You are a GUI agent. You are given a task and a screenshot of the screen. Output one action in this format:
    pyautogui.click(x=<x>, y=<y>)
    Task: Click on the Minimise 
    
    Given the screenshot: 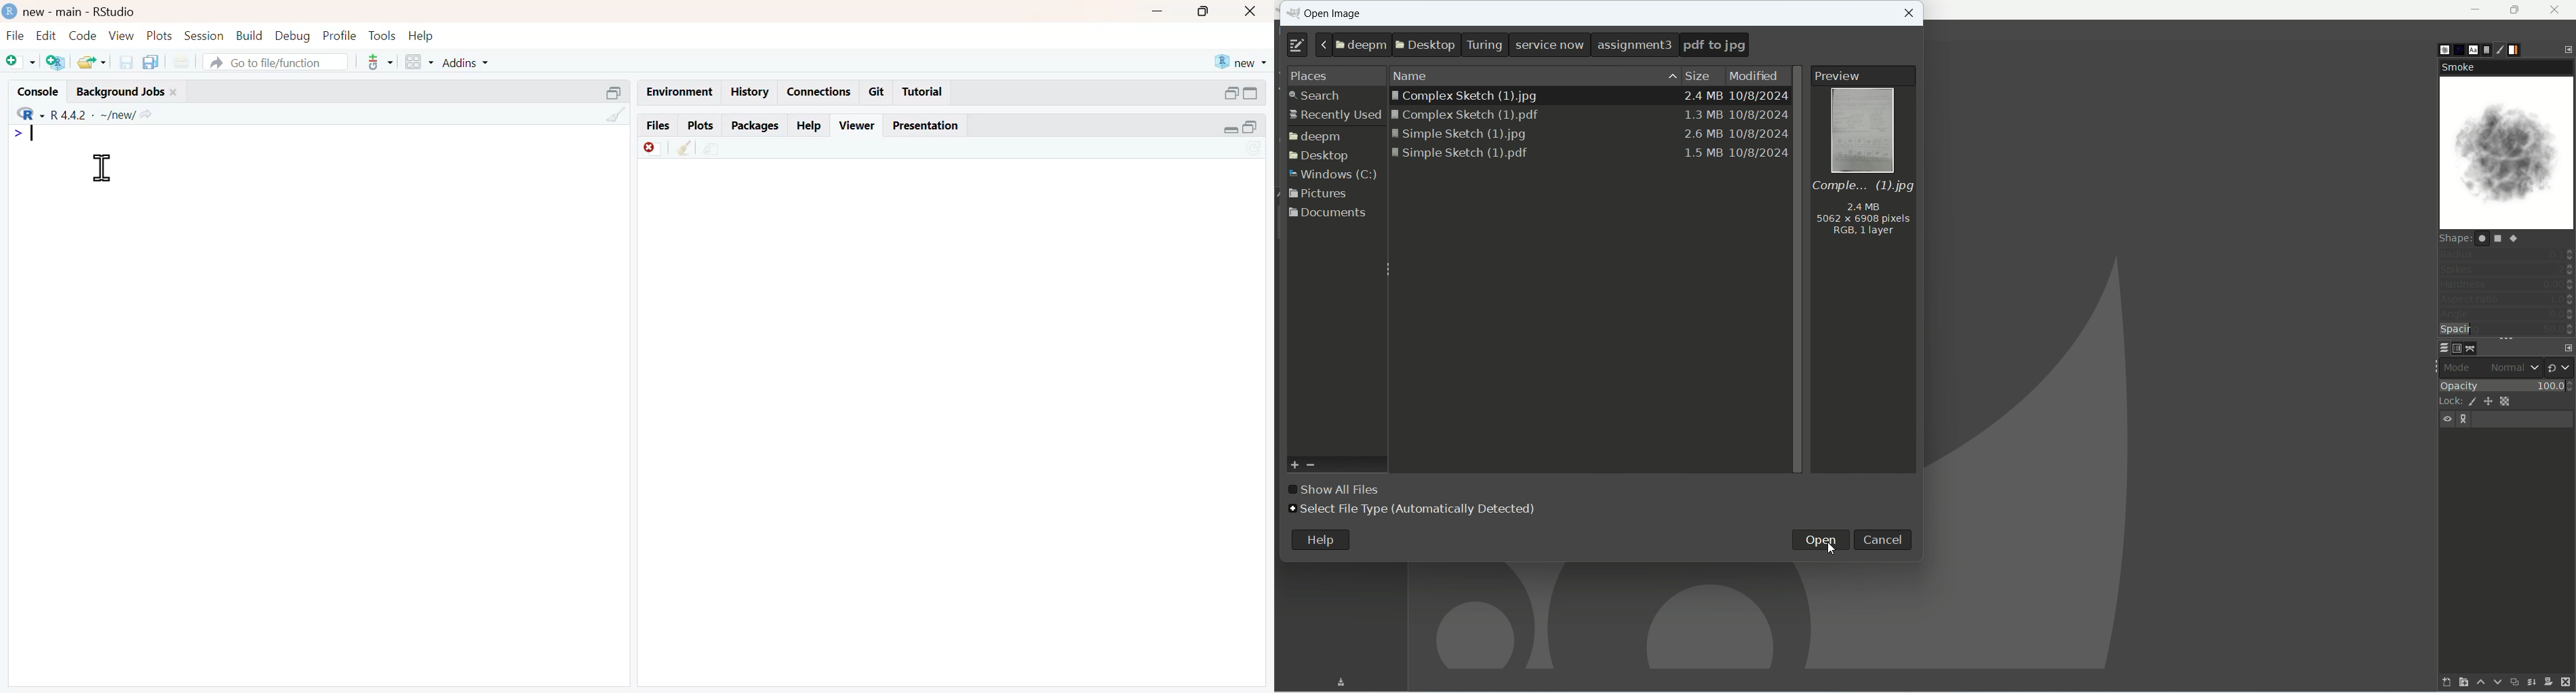 What is the action you would take?
    pyautogui.click(x=1160, y=11)
    